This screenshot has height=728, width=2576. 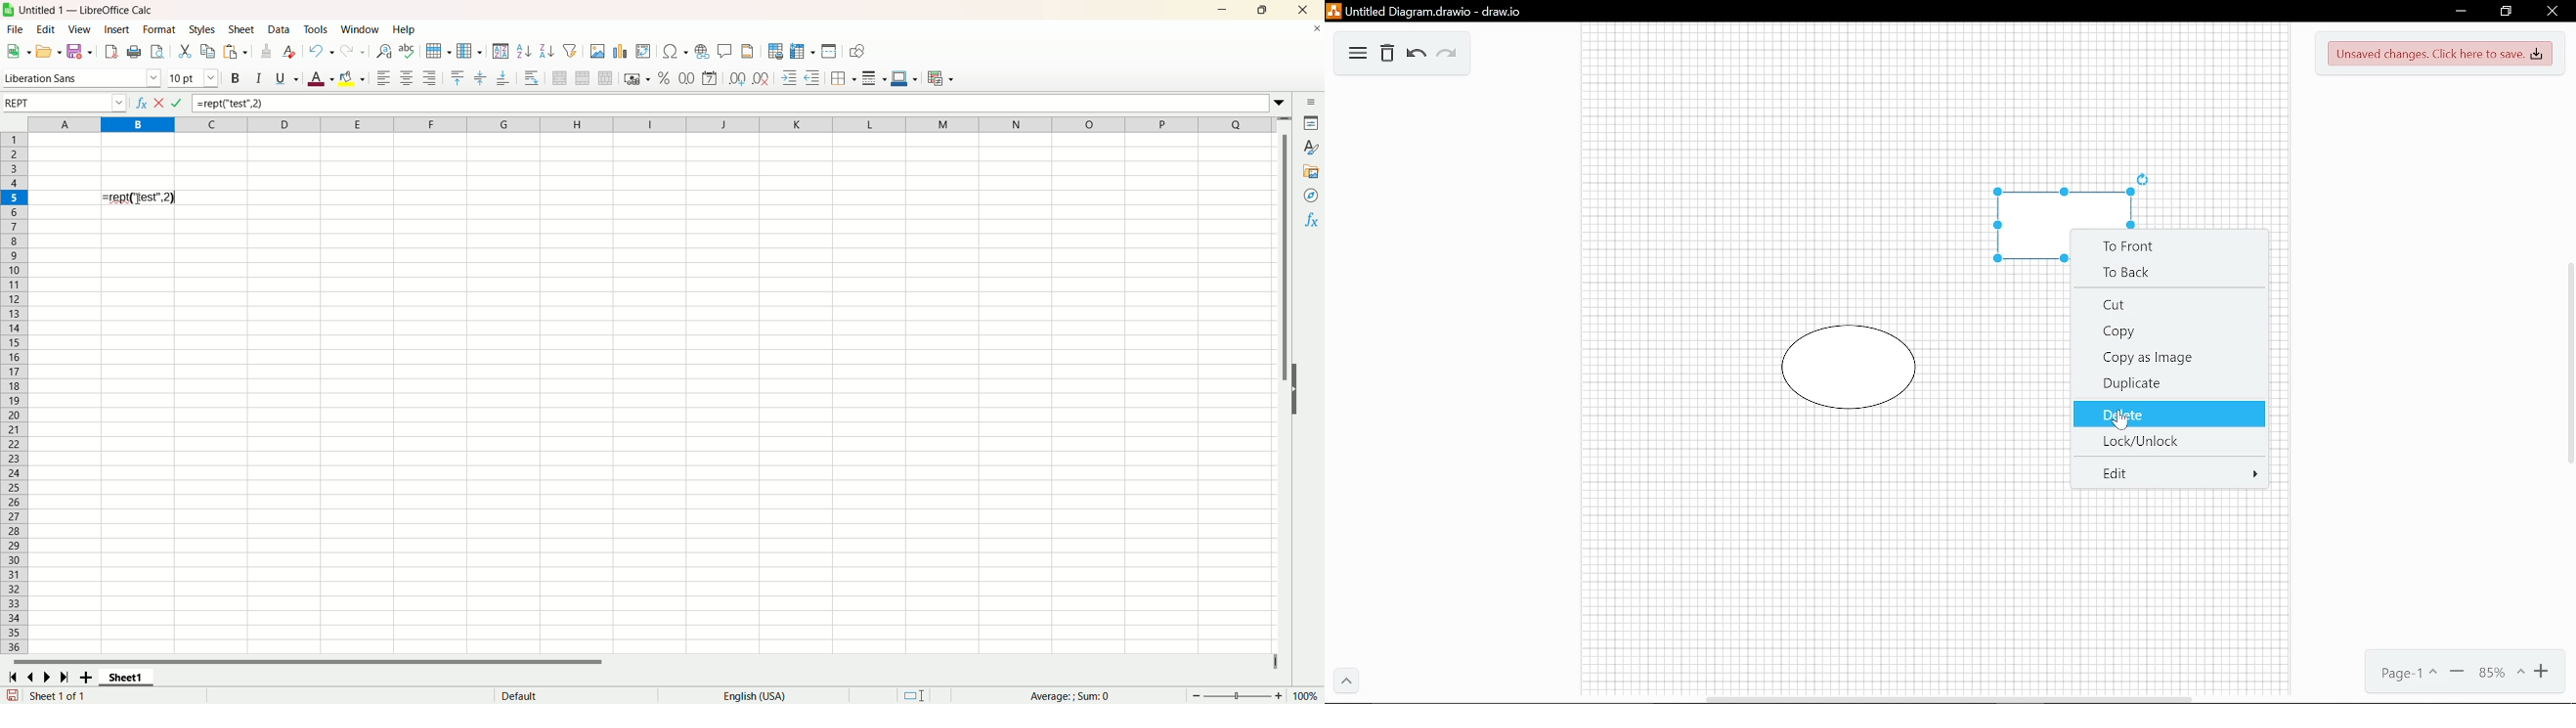 I want to click on cancel, so click(x=161, y=103).